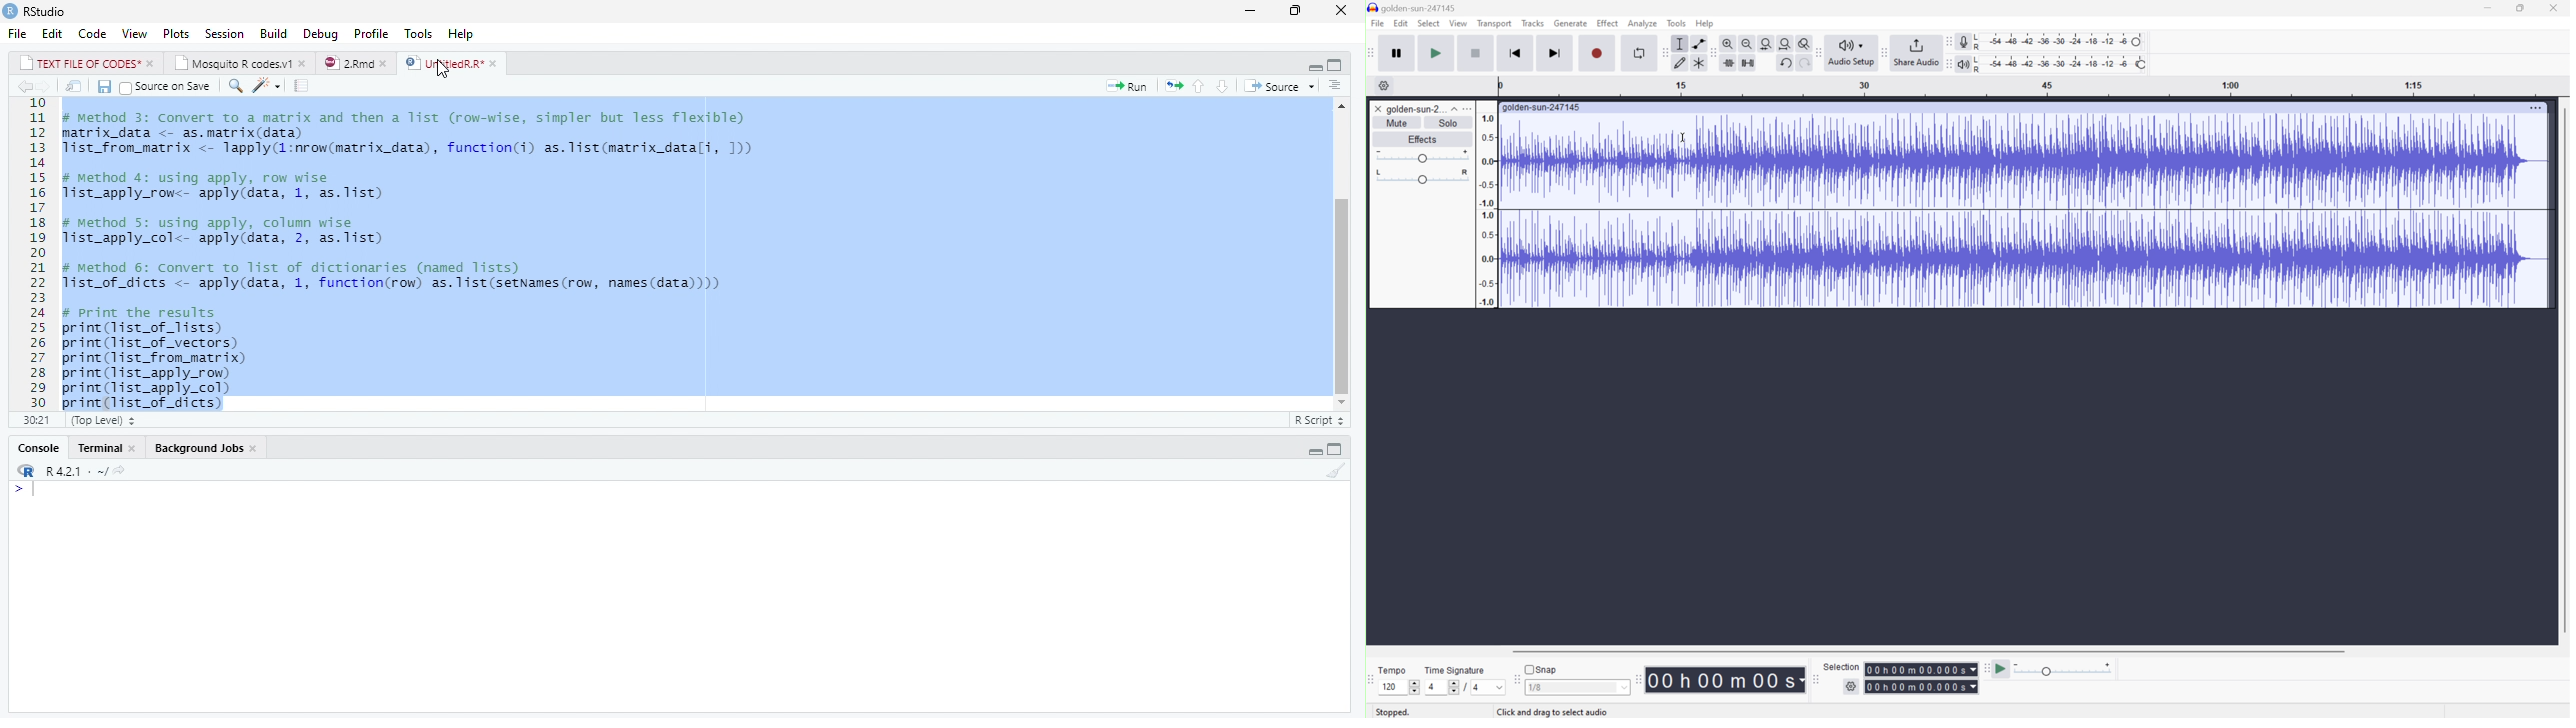 This screenshot has height=728, width=2576. Describe the element at coordinates (1196, 86) in the screenshot. I see `go to previous section/chunk` at that location.